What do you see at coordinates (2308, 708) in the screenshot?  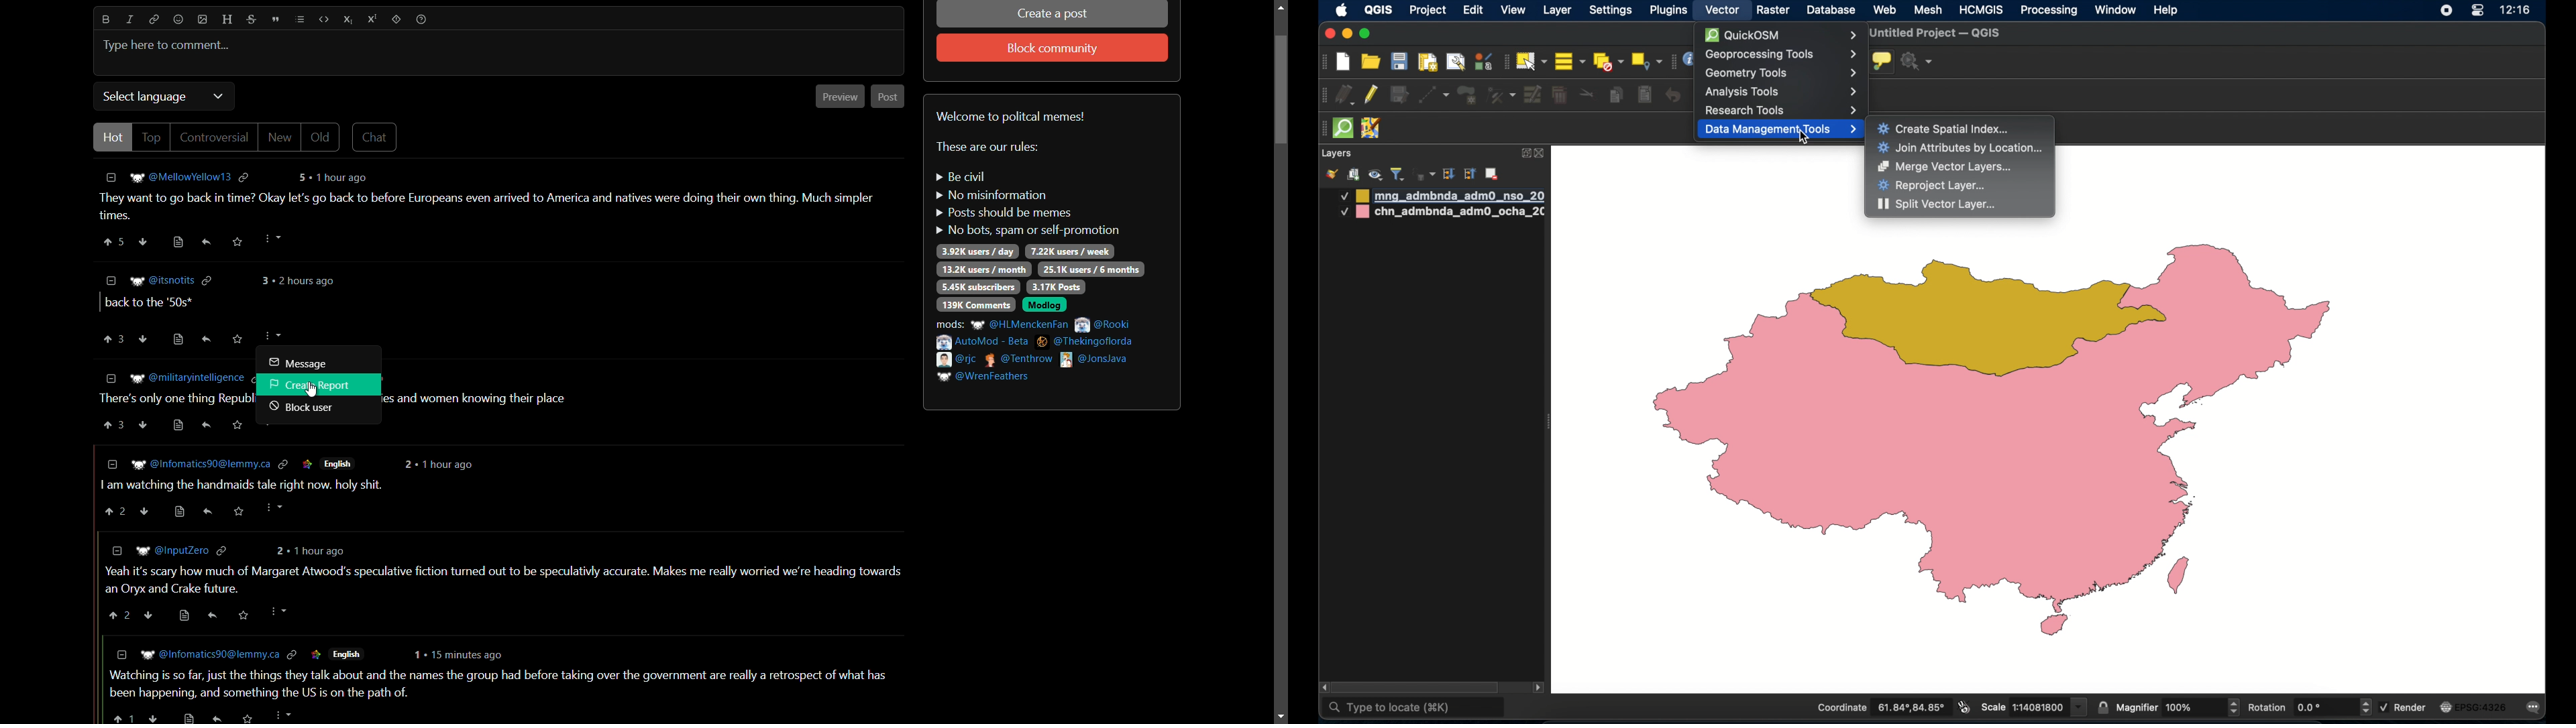 I see `rotation` at bounding box center [2308, 708].